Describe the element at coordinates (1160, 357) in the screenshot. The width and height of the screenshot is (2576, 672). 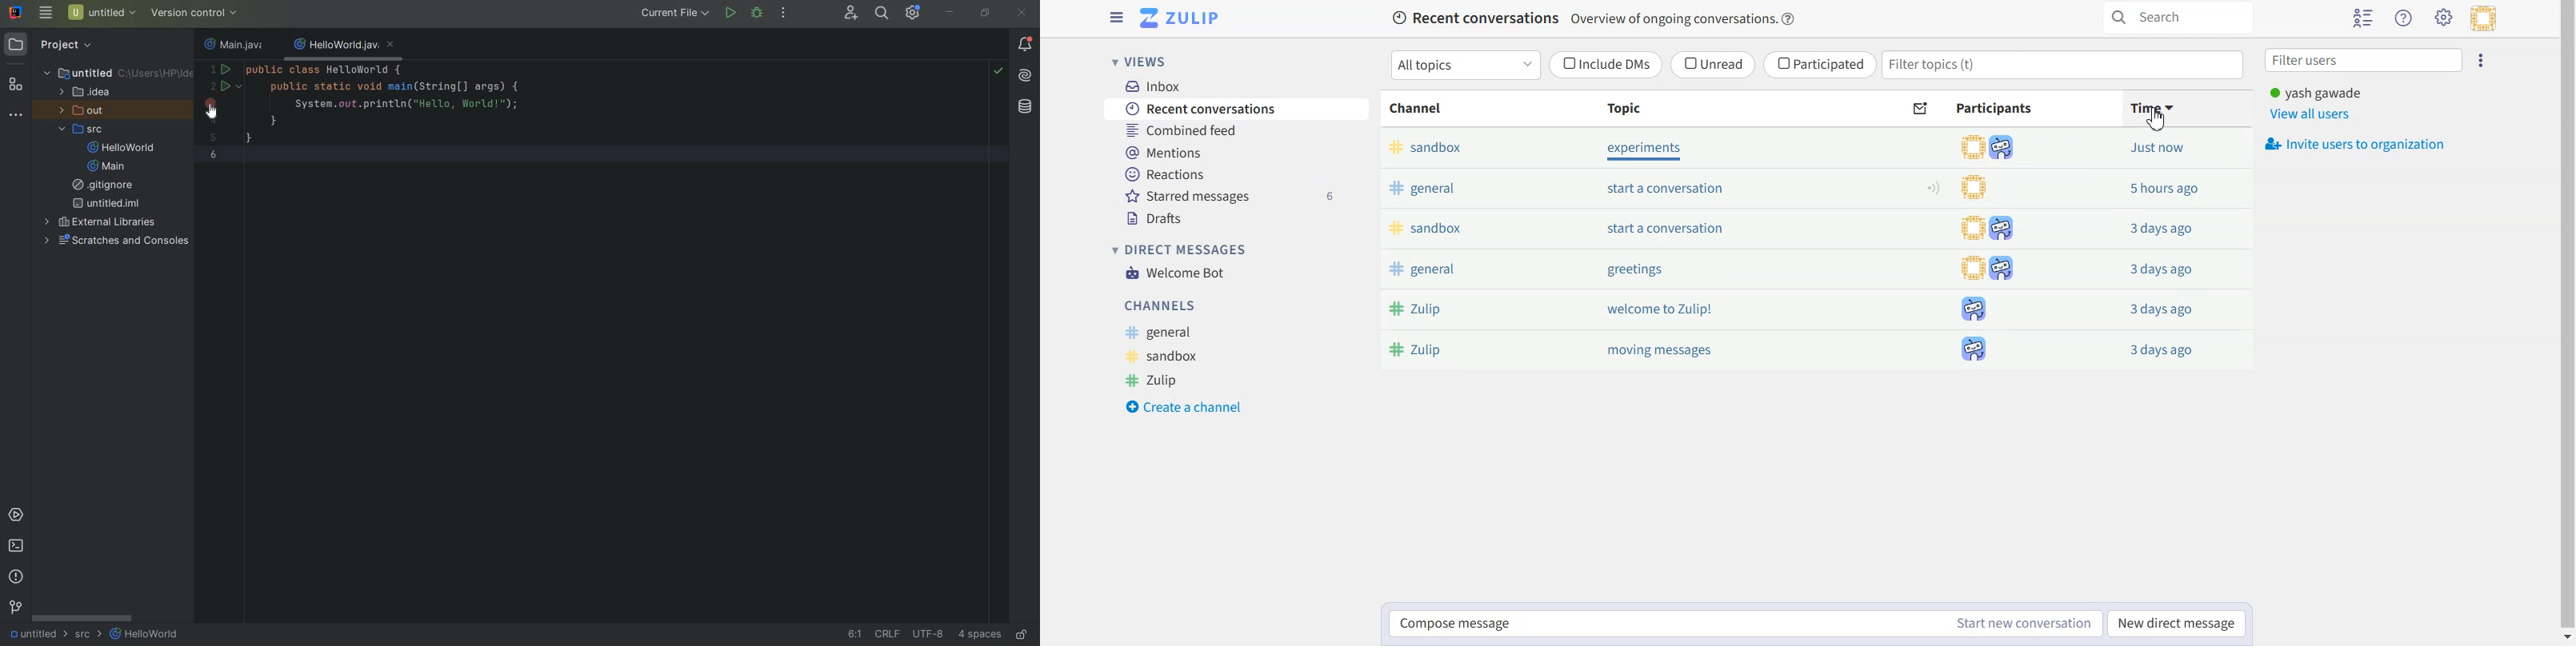
I see `Sandbox` at that location.